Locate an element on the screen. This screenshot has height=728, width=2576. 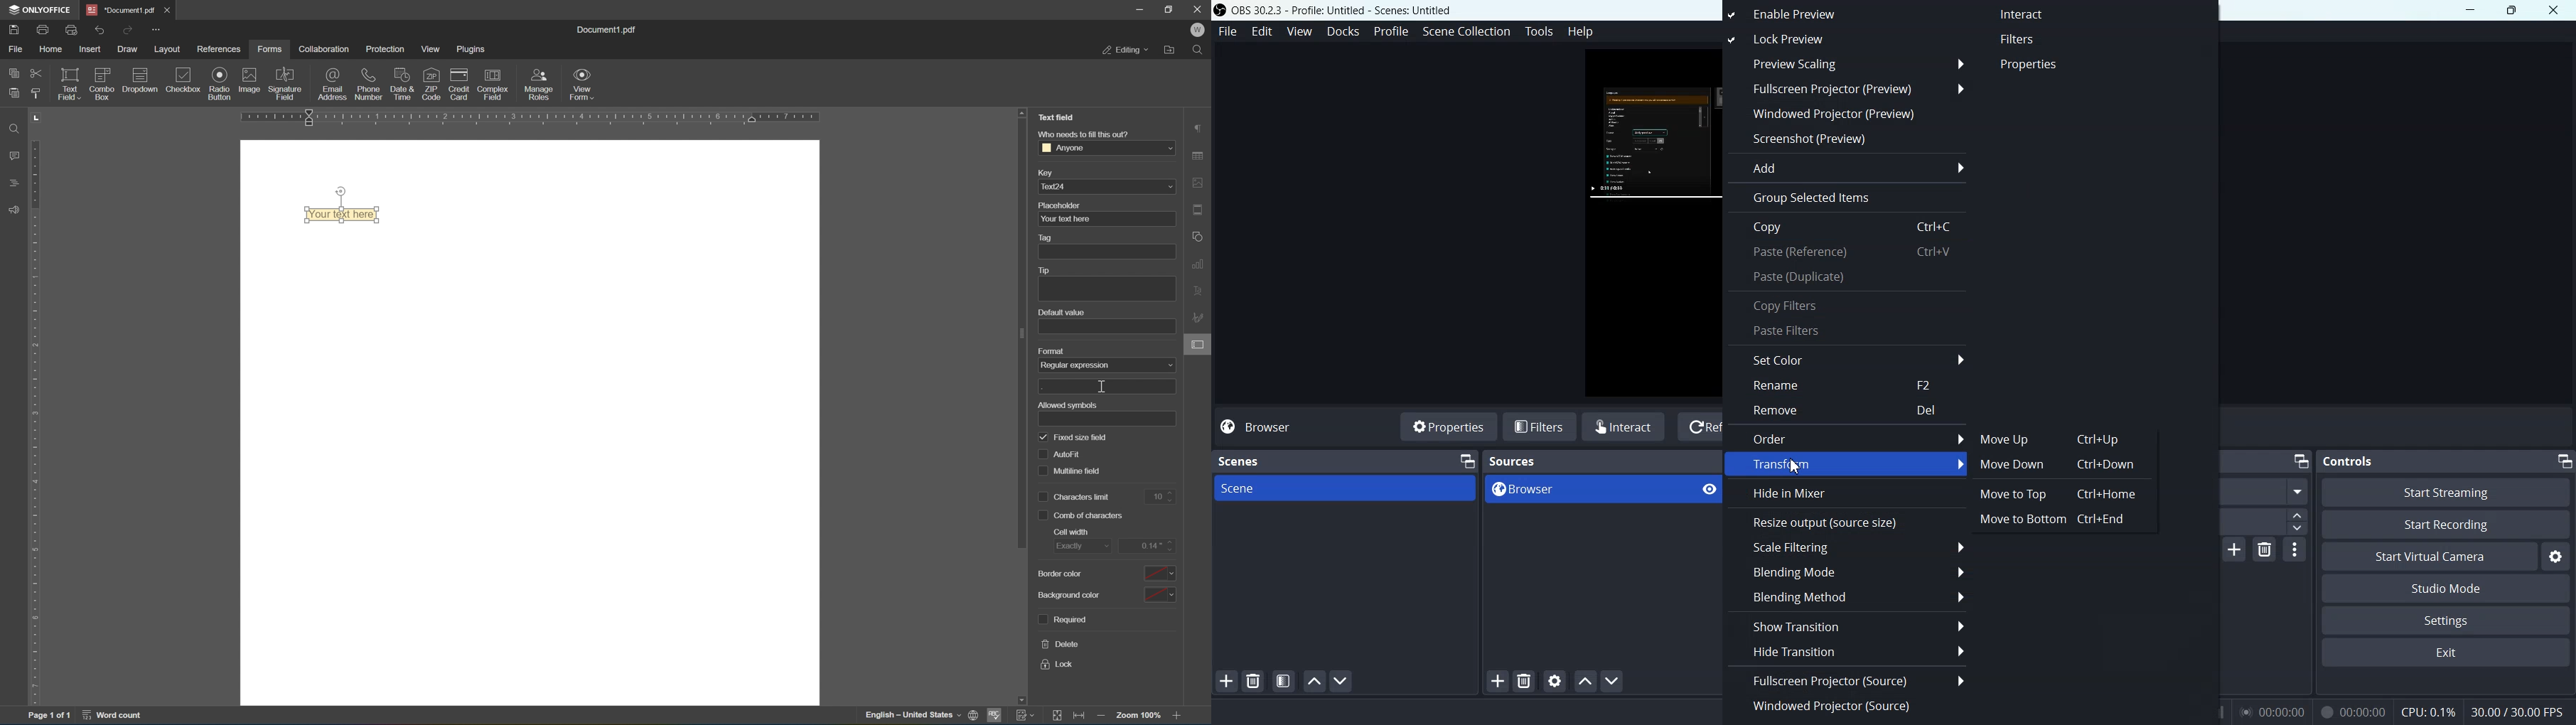
find is located at coordinates (14, 128).